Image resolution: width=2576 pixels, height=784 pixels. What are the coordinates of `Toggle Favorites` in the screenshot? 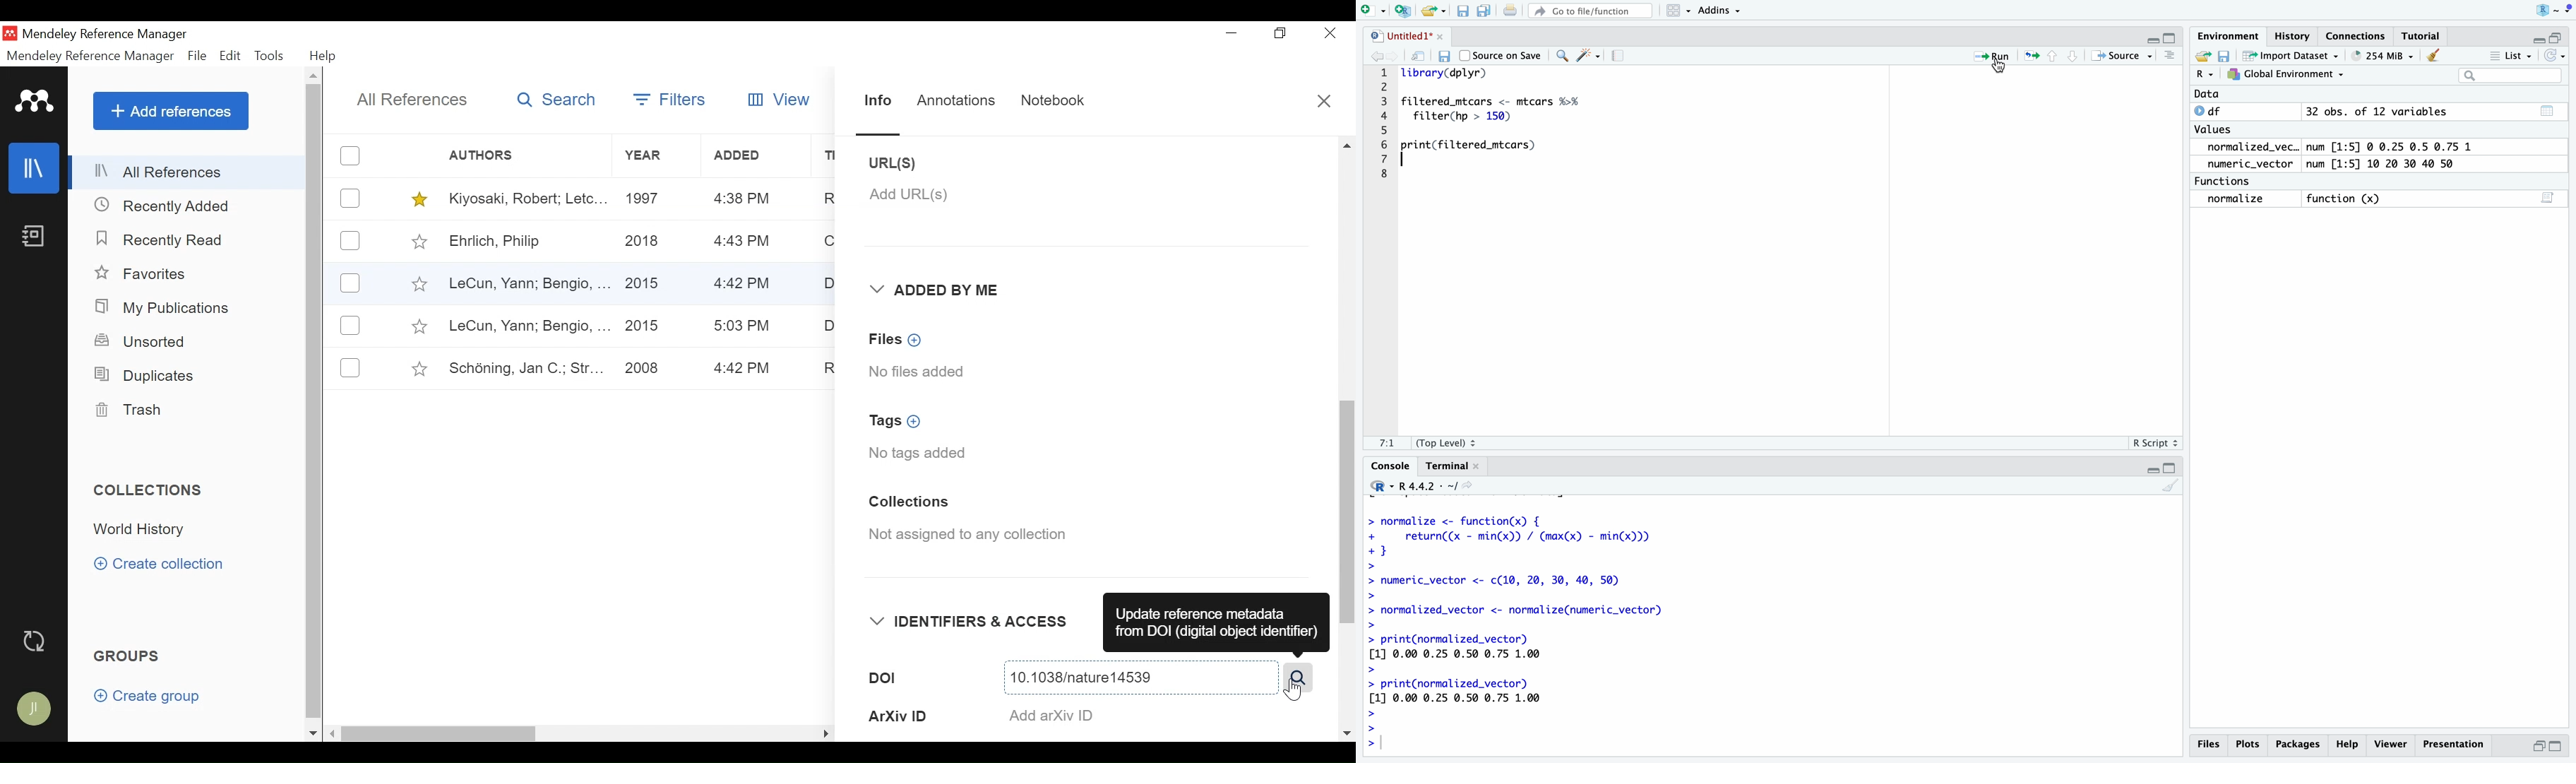 It's located at (420, 199).